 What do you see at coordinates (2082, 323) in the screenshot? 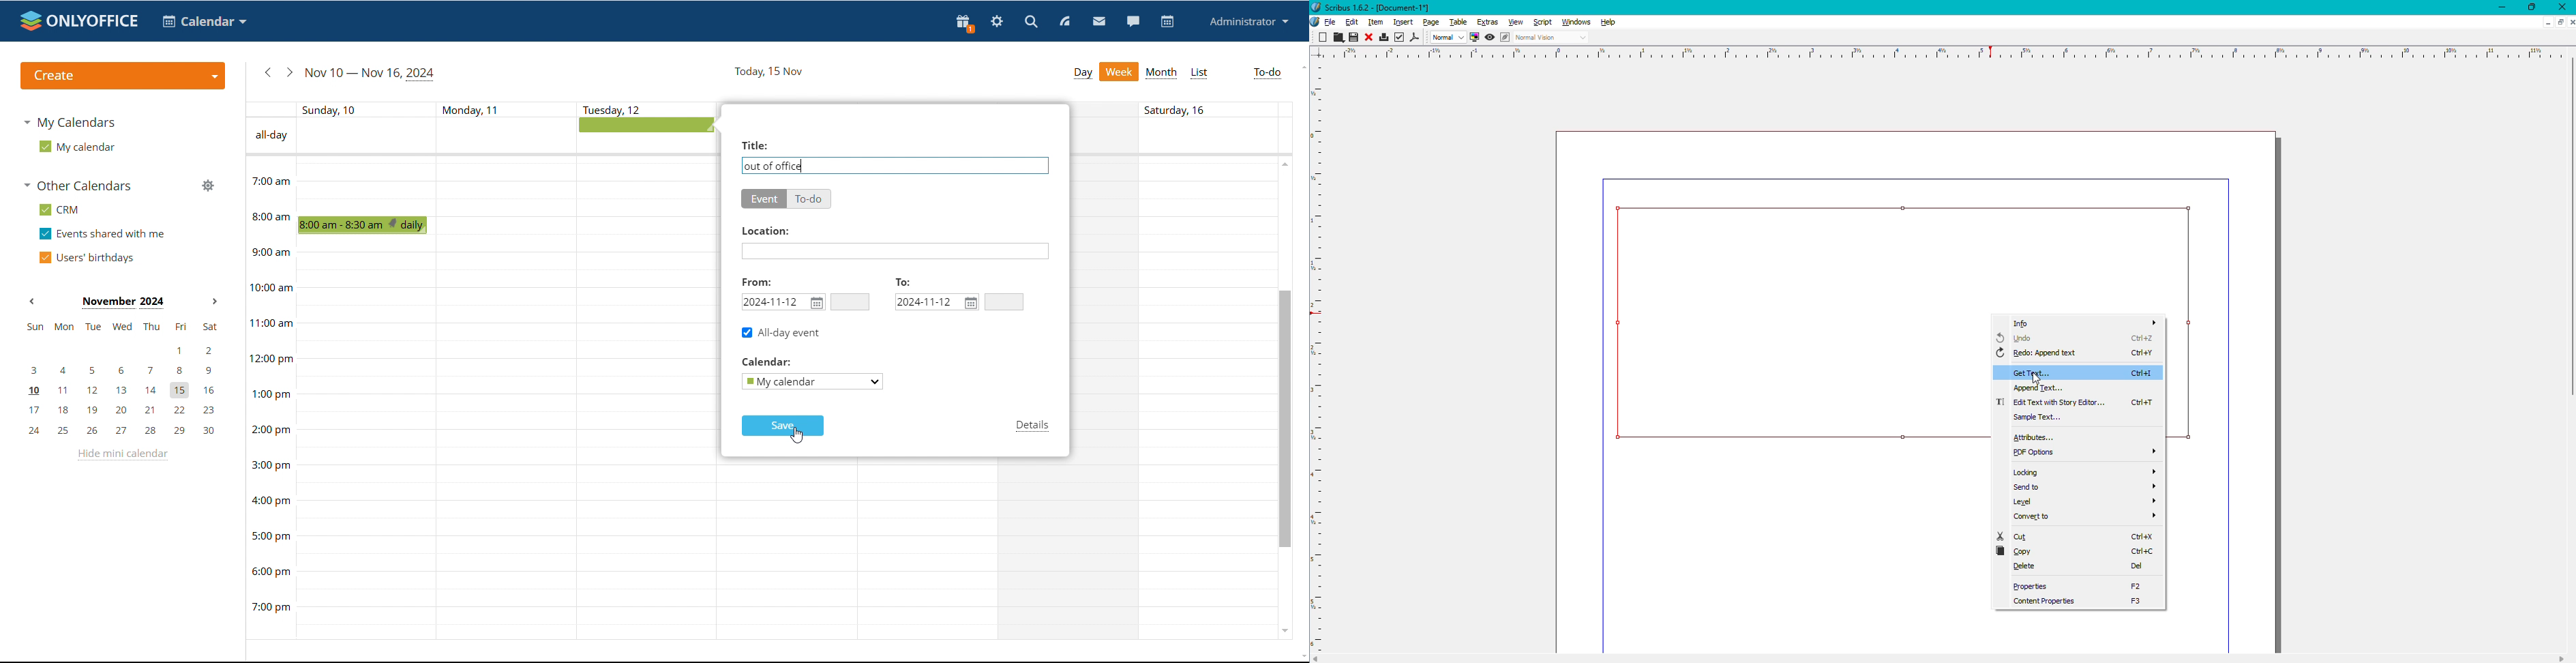
I see `Info` at bounding box center [2082, 323].